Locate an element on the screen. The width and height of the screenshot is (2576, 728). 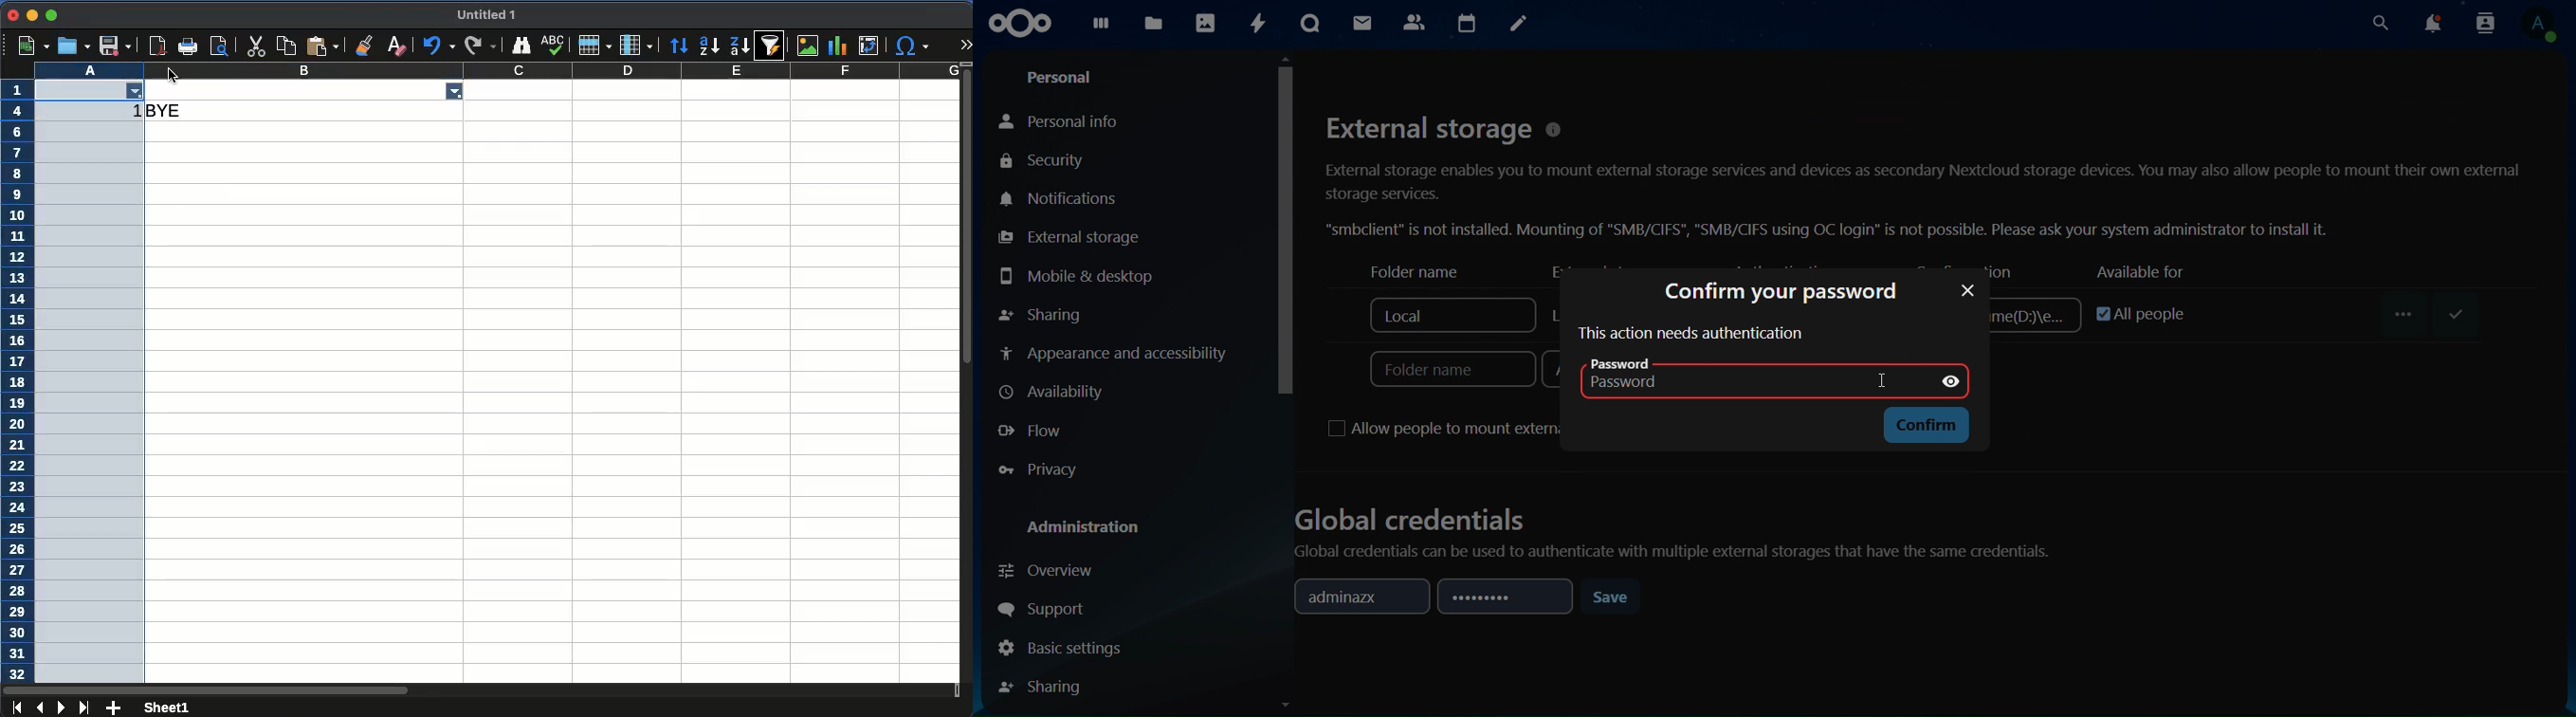
sharing is located at coordinates (1046, 686).